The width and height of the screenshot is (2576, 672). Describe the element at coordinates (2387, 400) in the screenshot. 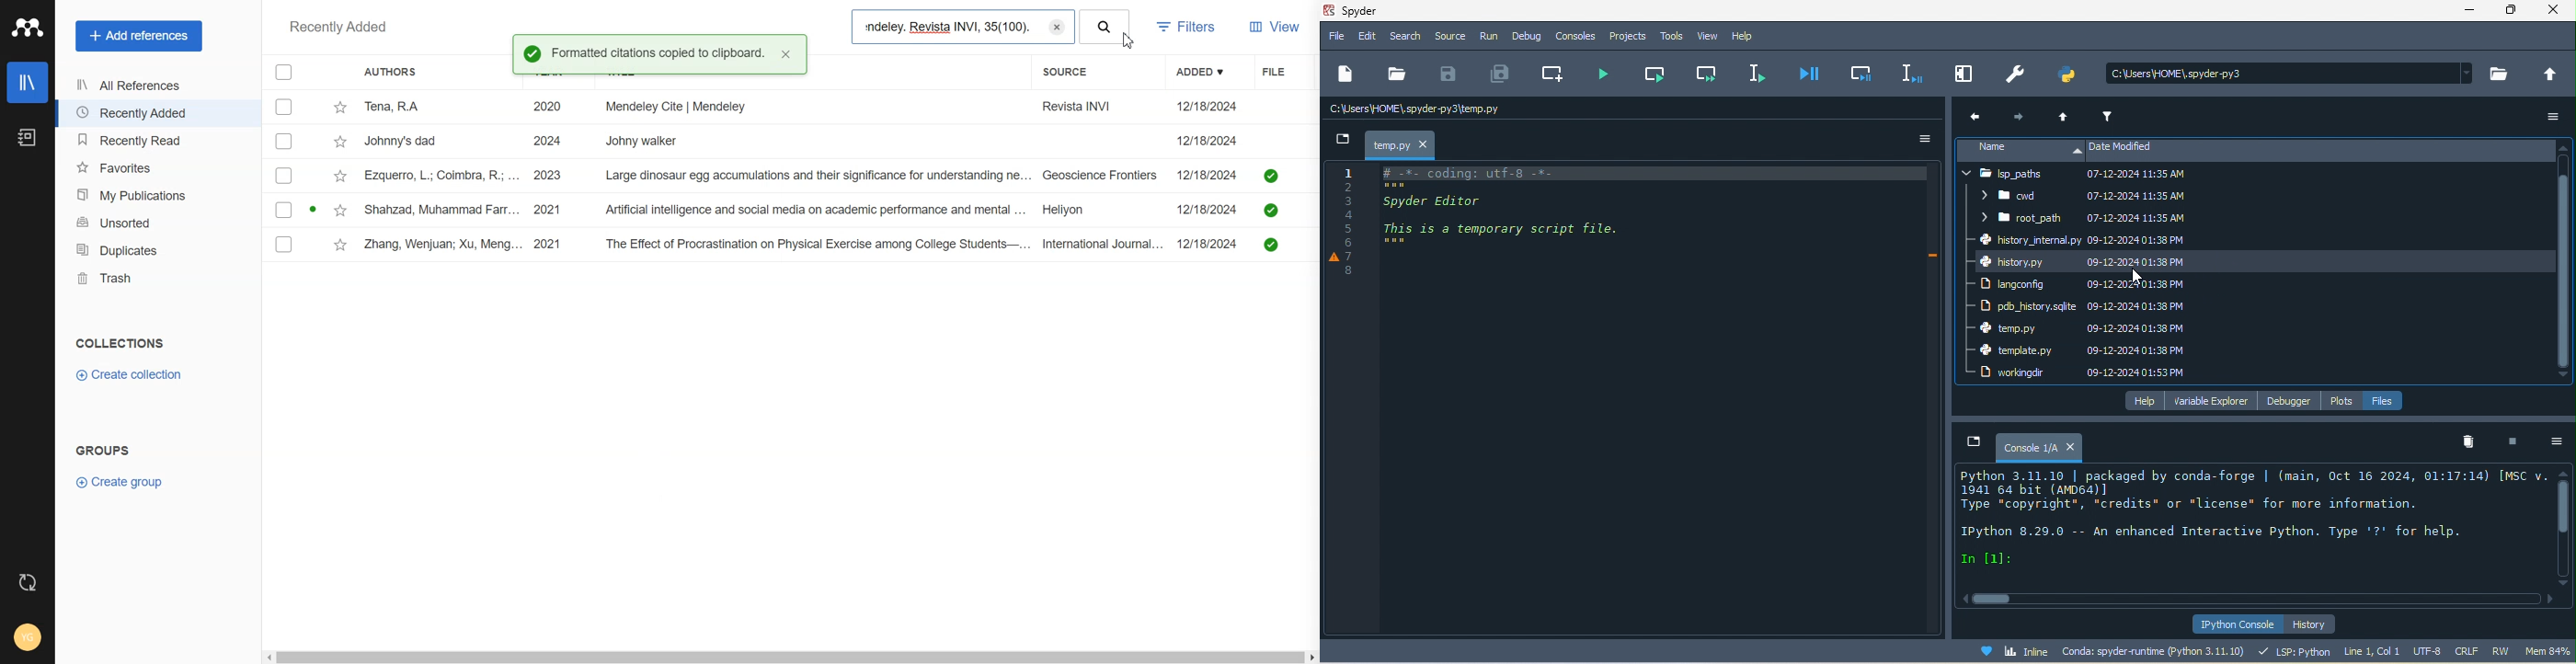

I see `file` at that location.